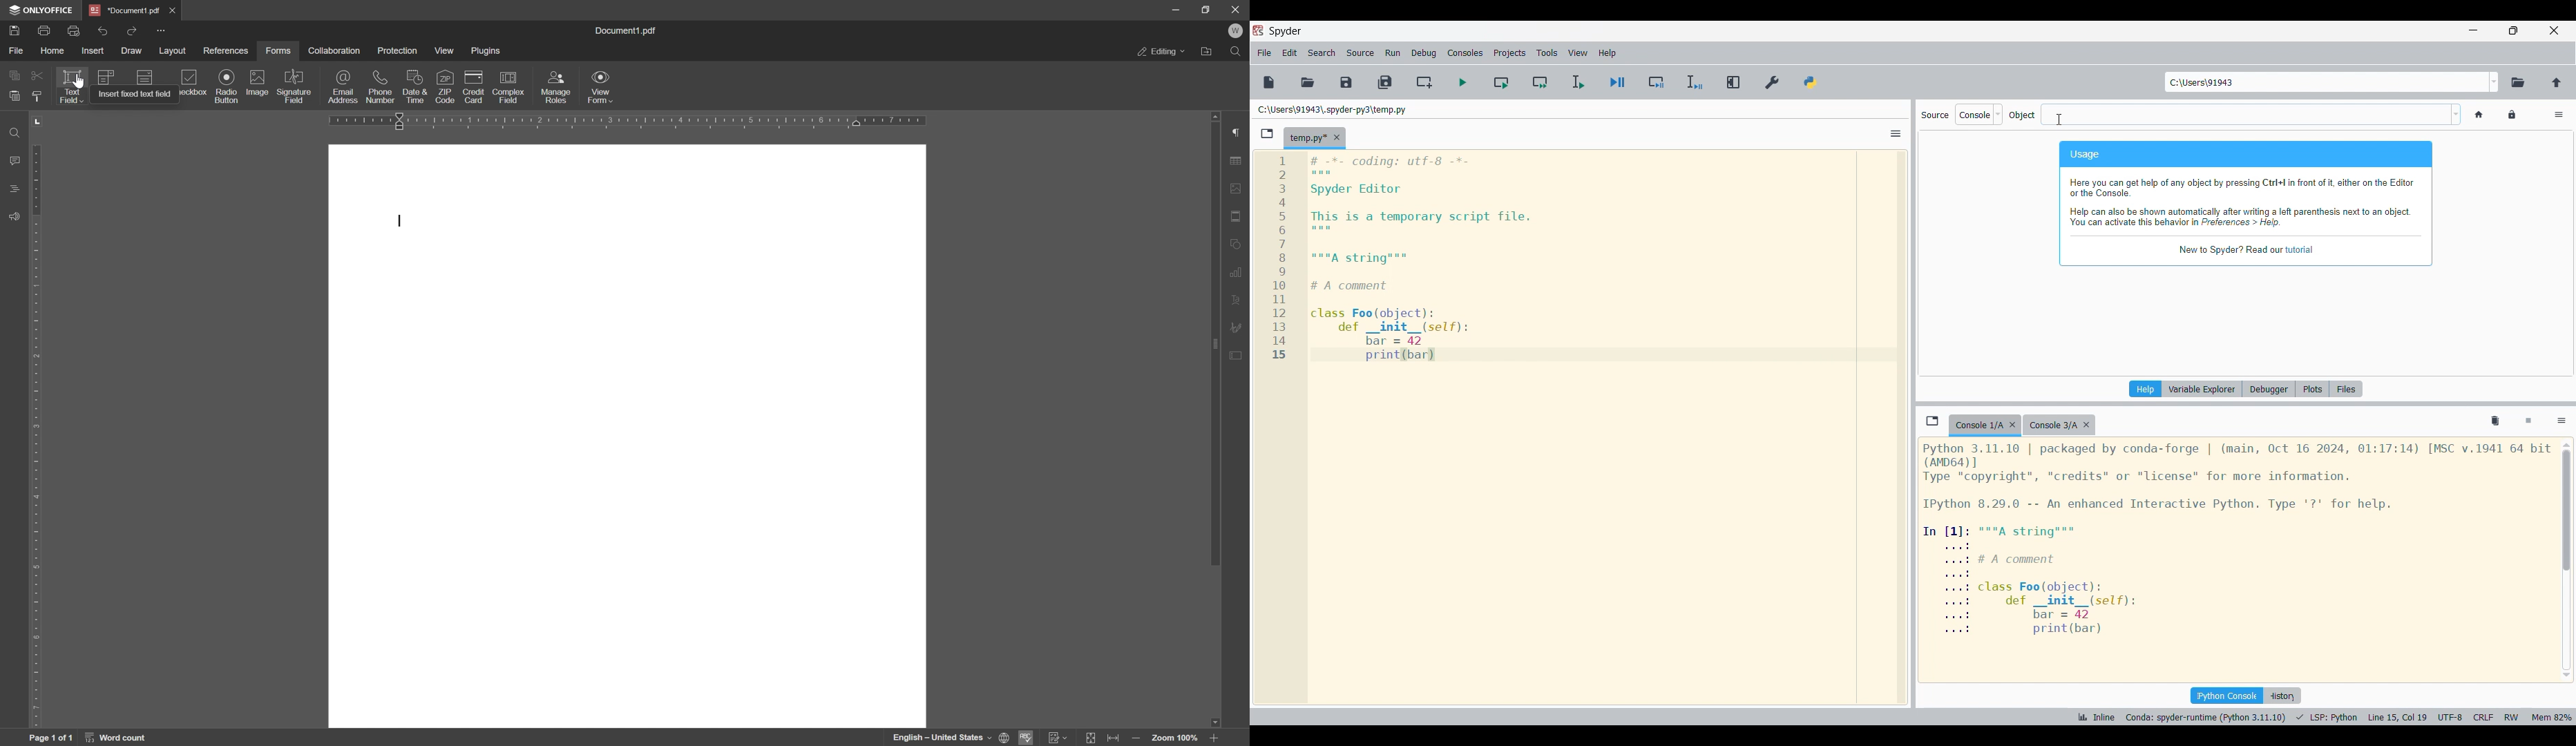 The width and height of the screenshot is (2576, 756). What do you see at coordinates (1734, 82) in the screenshot?
I see `Maximize current pane` at bounding box center [1734, 82].